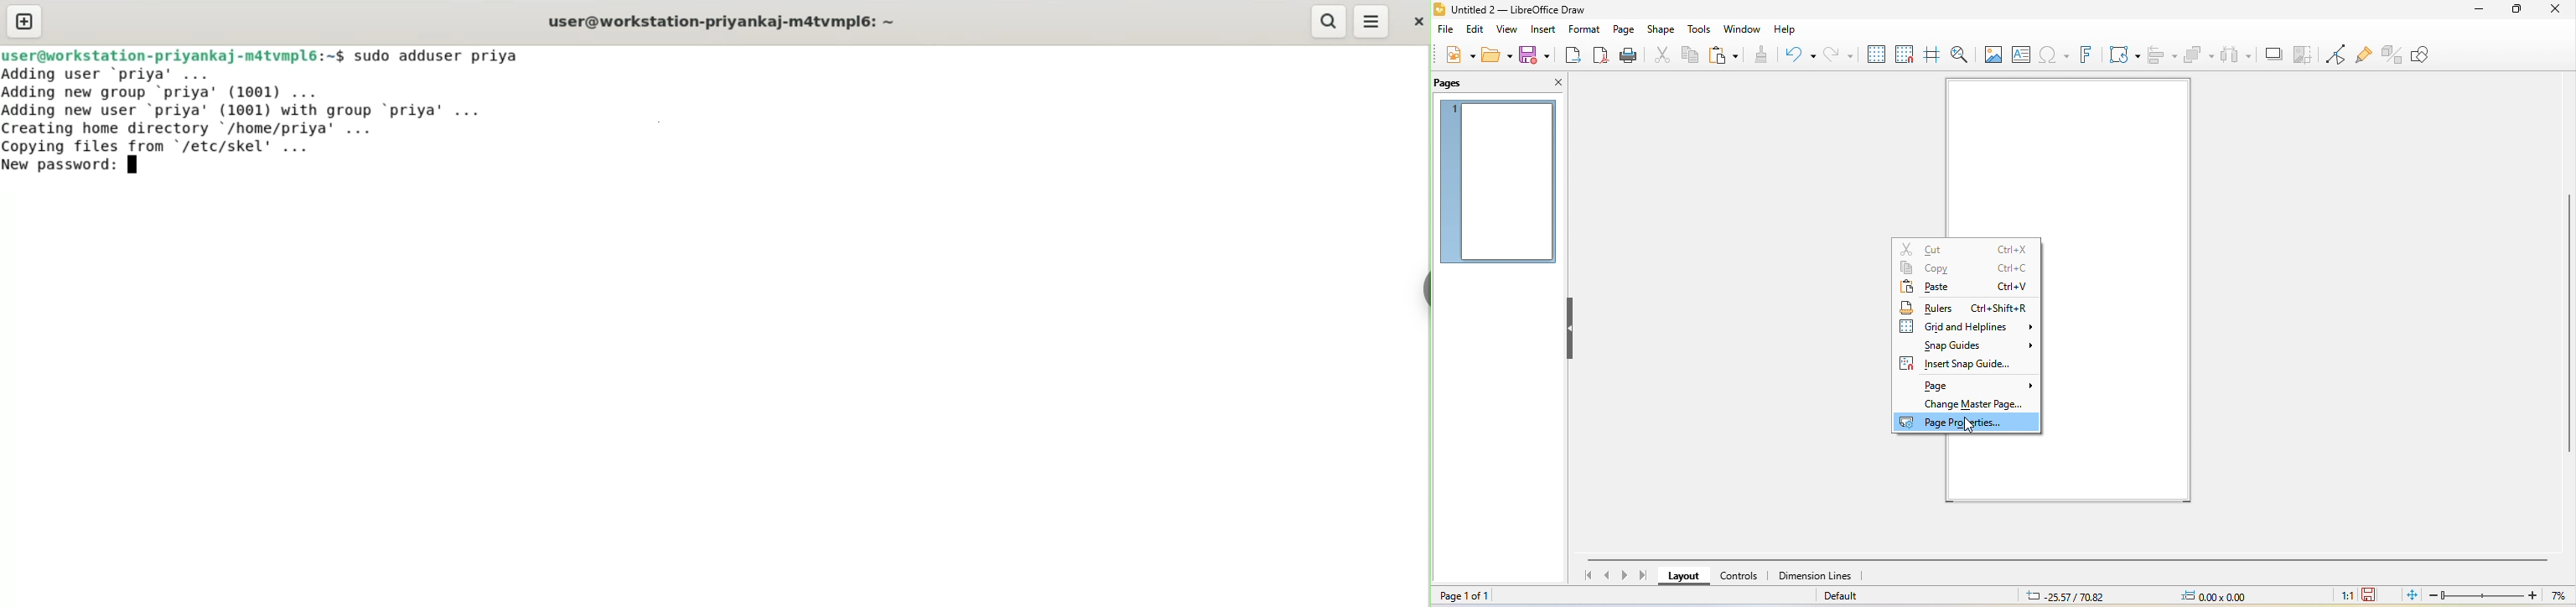 The width and height of the screenshot is (2576, 616). Describe the element at coordinates (2065, 596) in the screenshot. I see `25.57/70.82` at that location.